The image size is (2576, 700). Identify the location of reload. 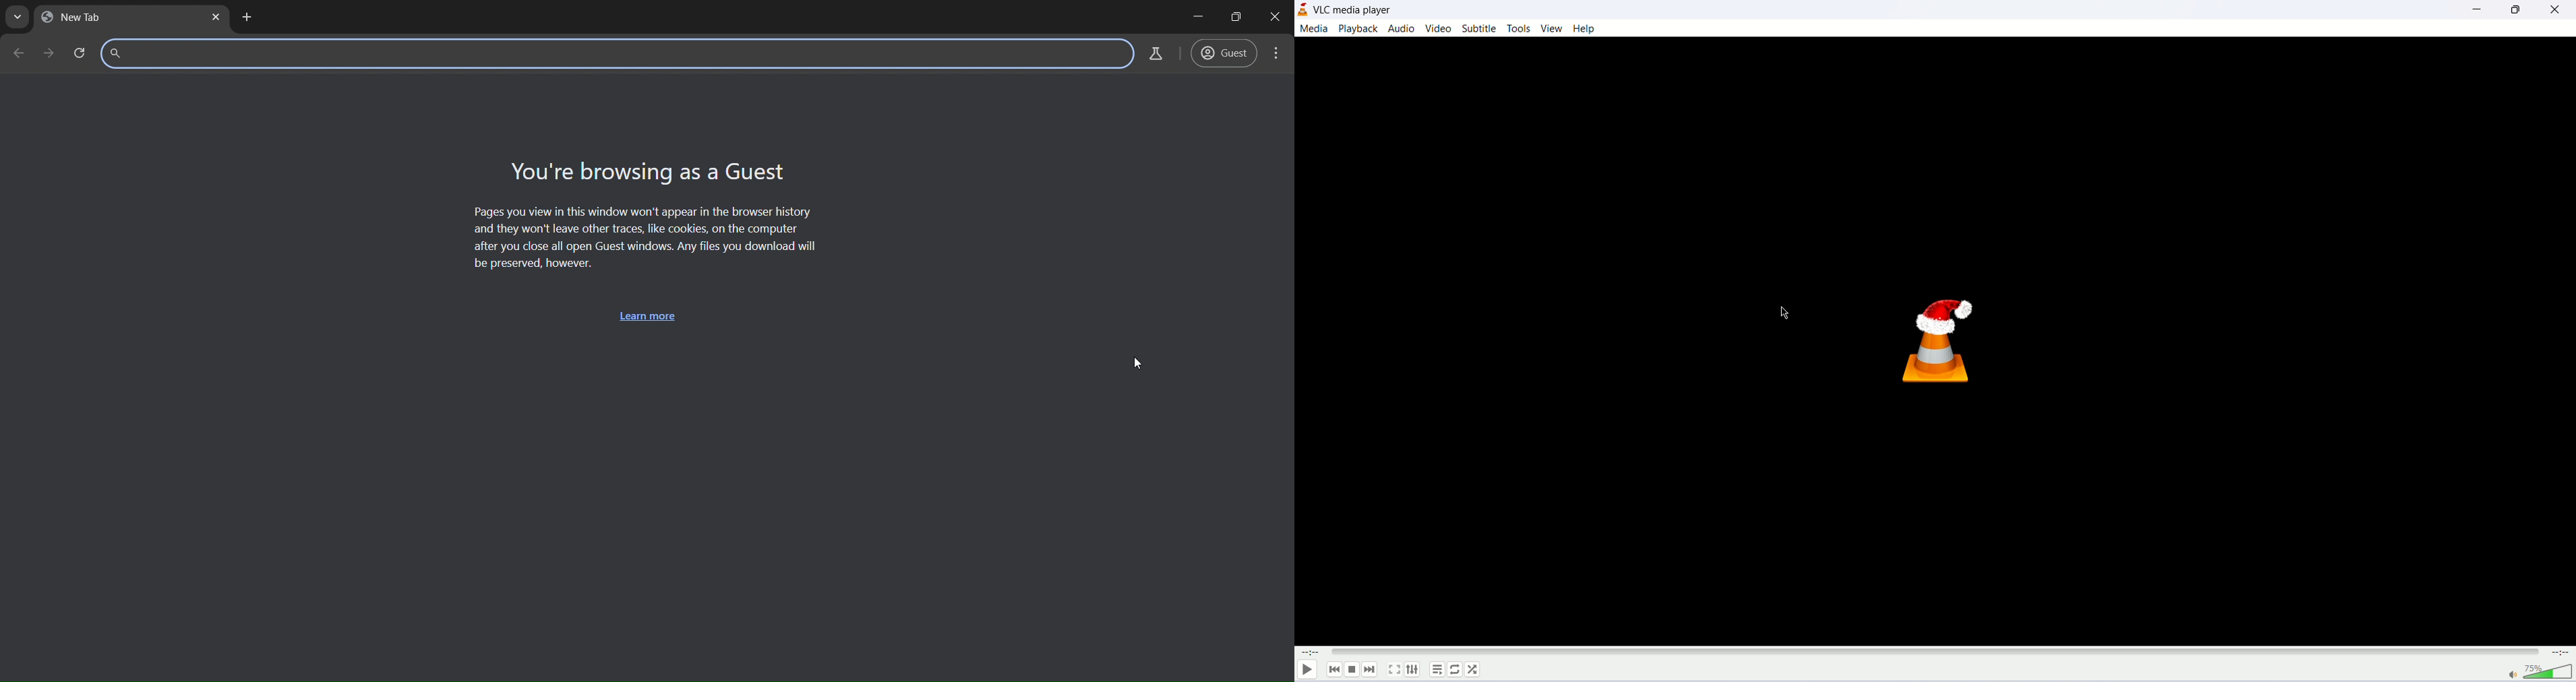
(77, 54).